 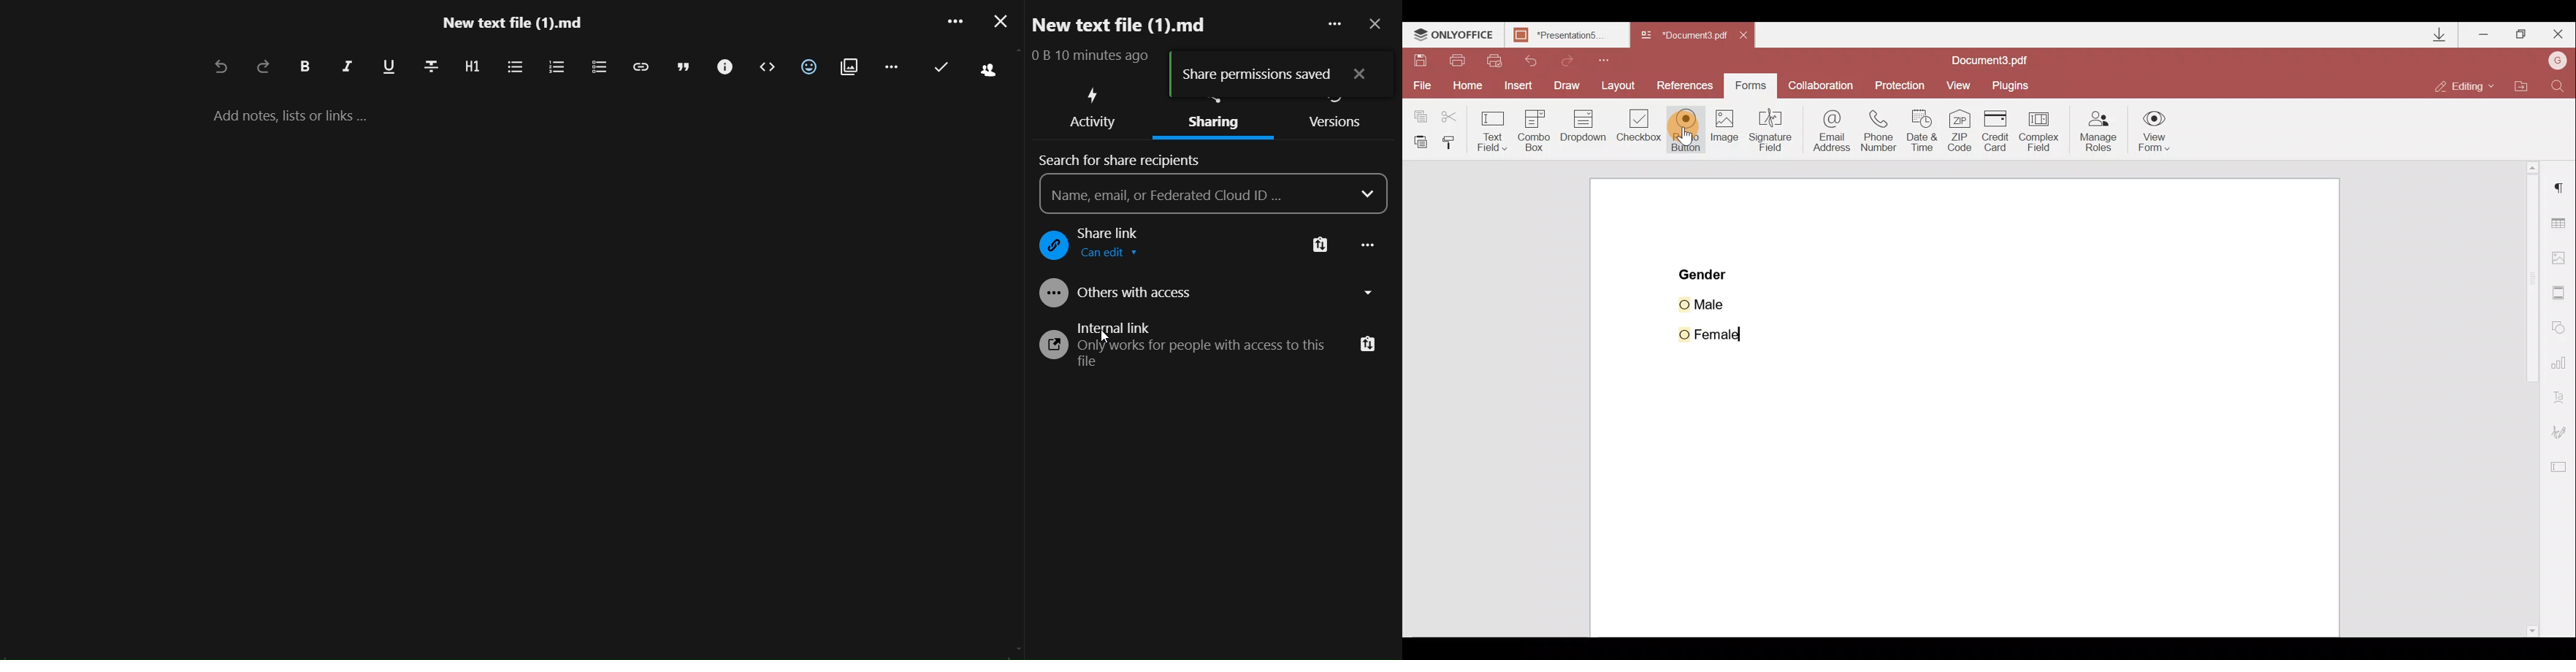 I want to click on logo, so click(x=1050, y=293).